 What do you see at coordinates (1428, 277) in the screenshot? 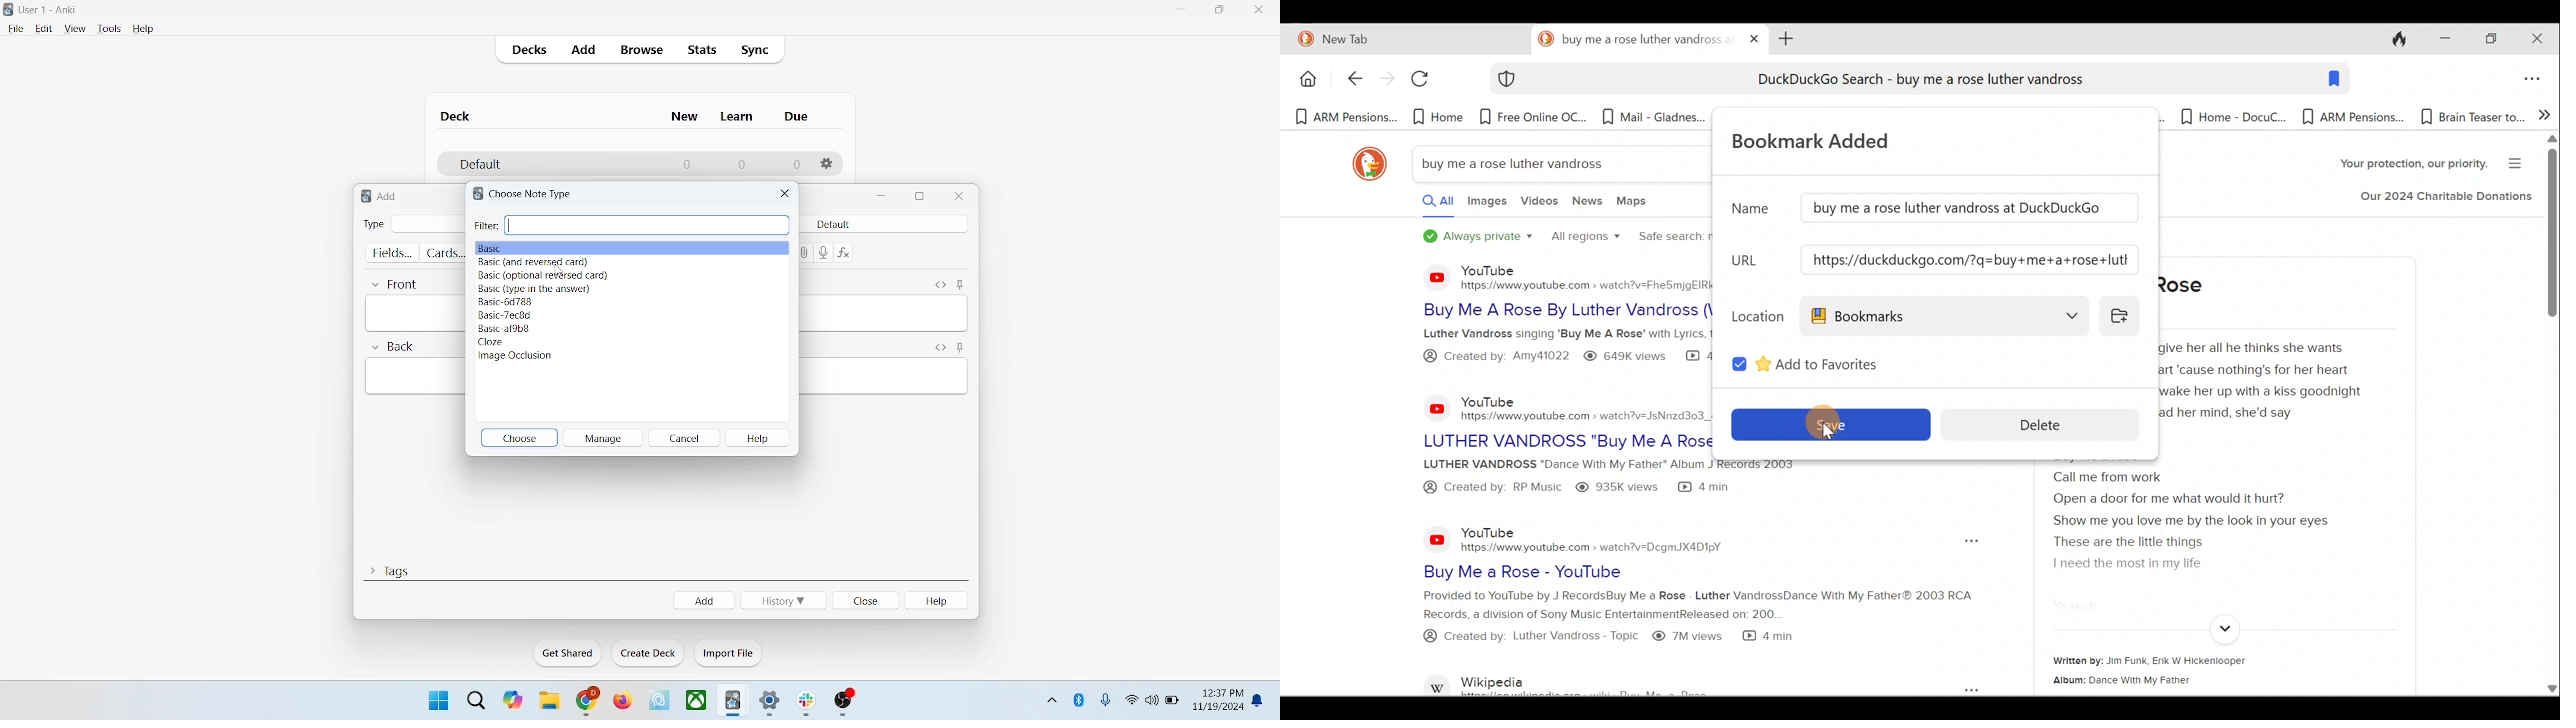
I see `YouTube logo` at bounding box center [1428, 277].